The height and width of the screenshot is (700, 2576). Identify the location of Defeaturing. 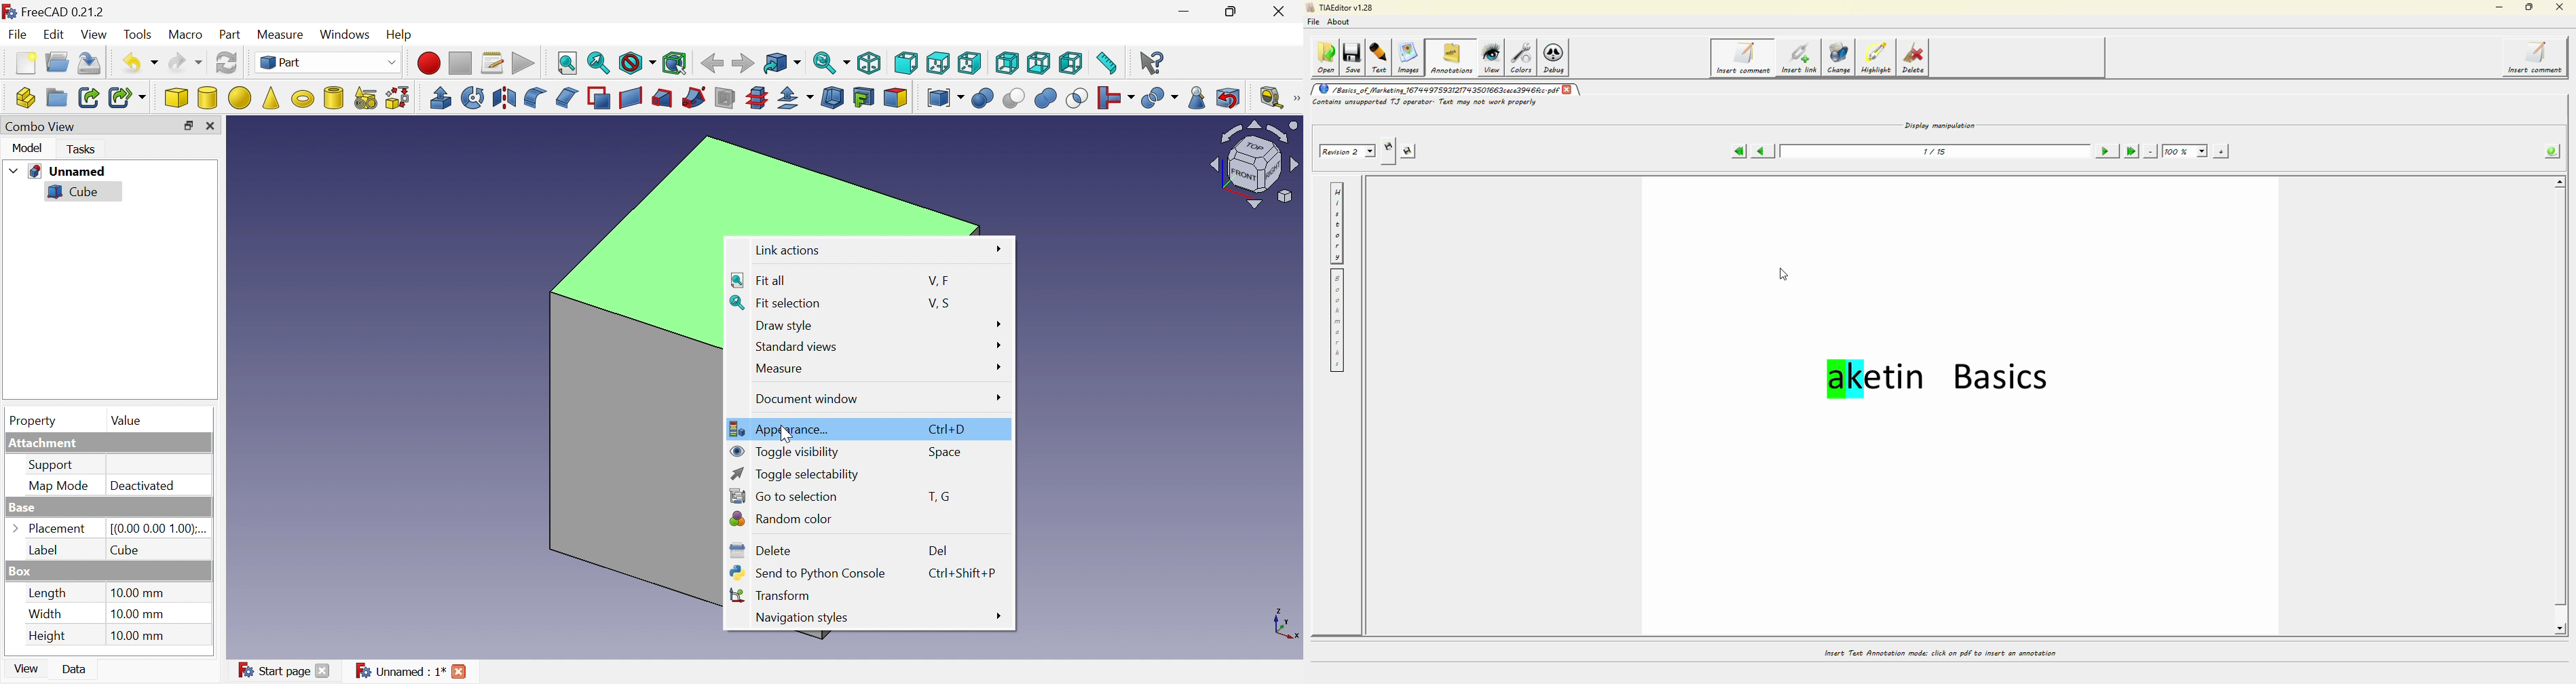
(1229, 96).